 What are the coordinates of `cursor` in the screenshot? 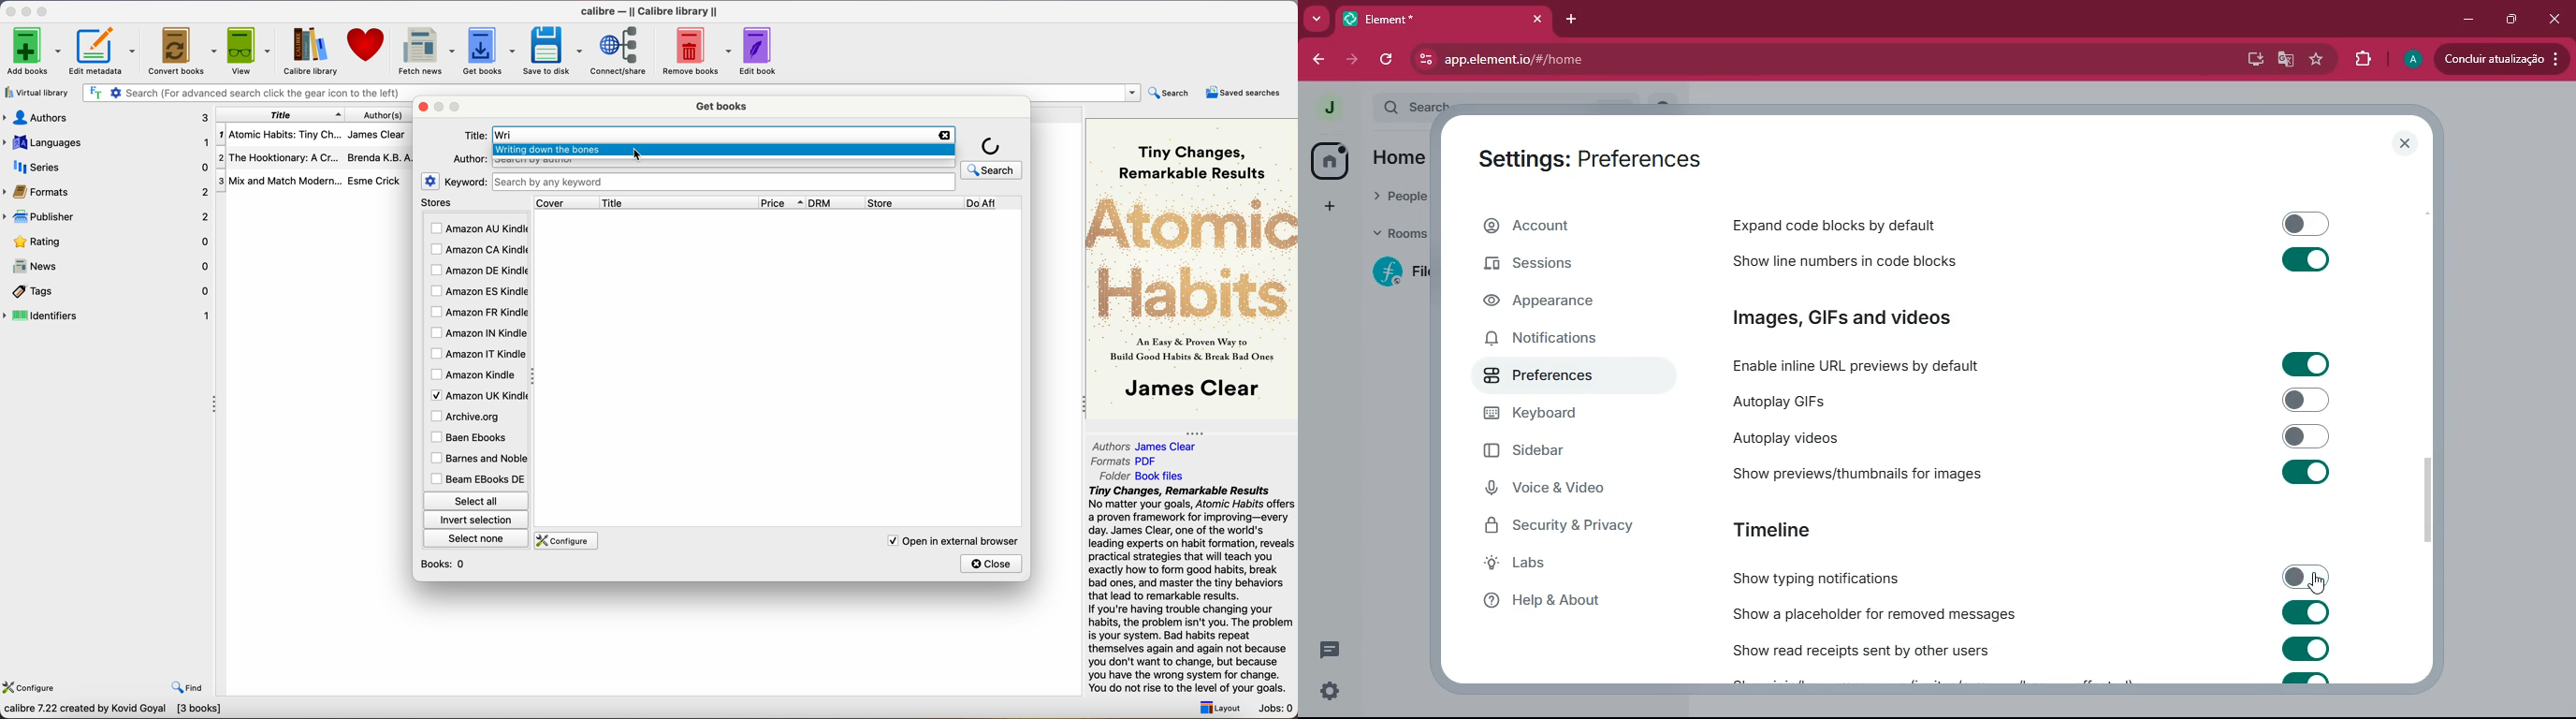 It's located at (2317, 584).